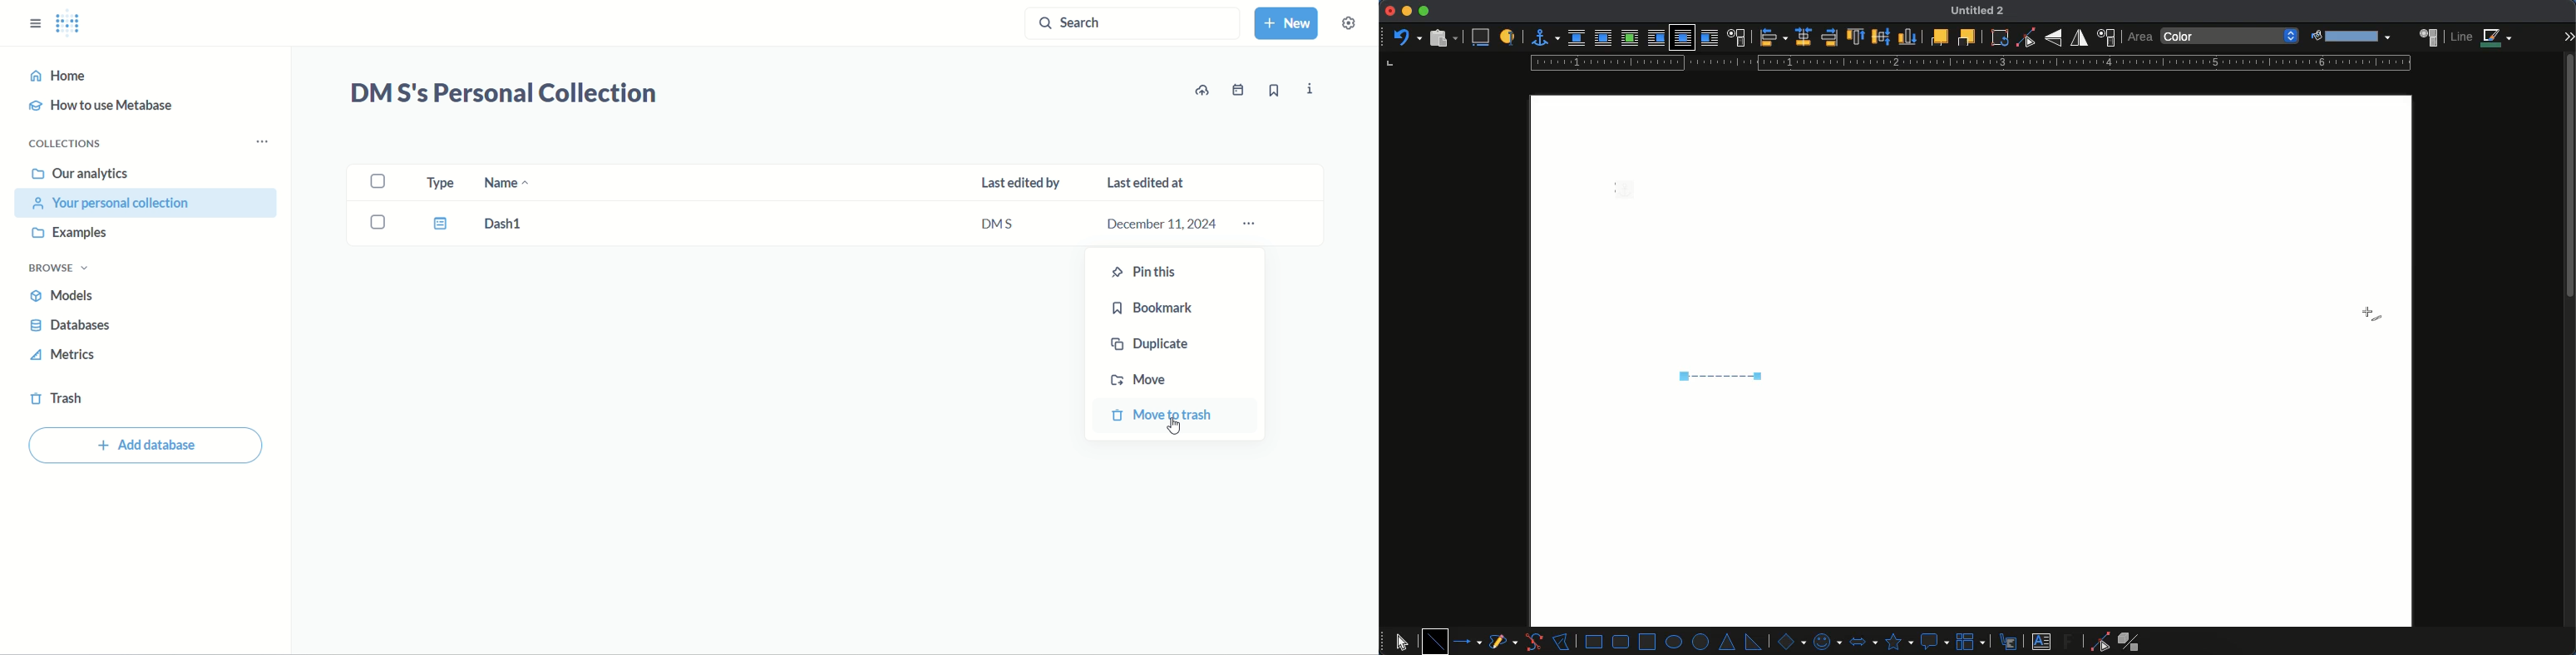 Image resolution: width=2576 pixels, height=672 pixels. I want to click on right triangle, so click(1753, 641).